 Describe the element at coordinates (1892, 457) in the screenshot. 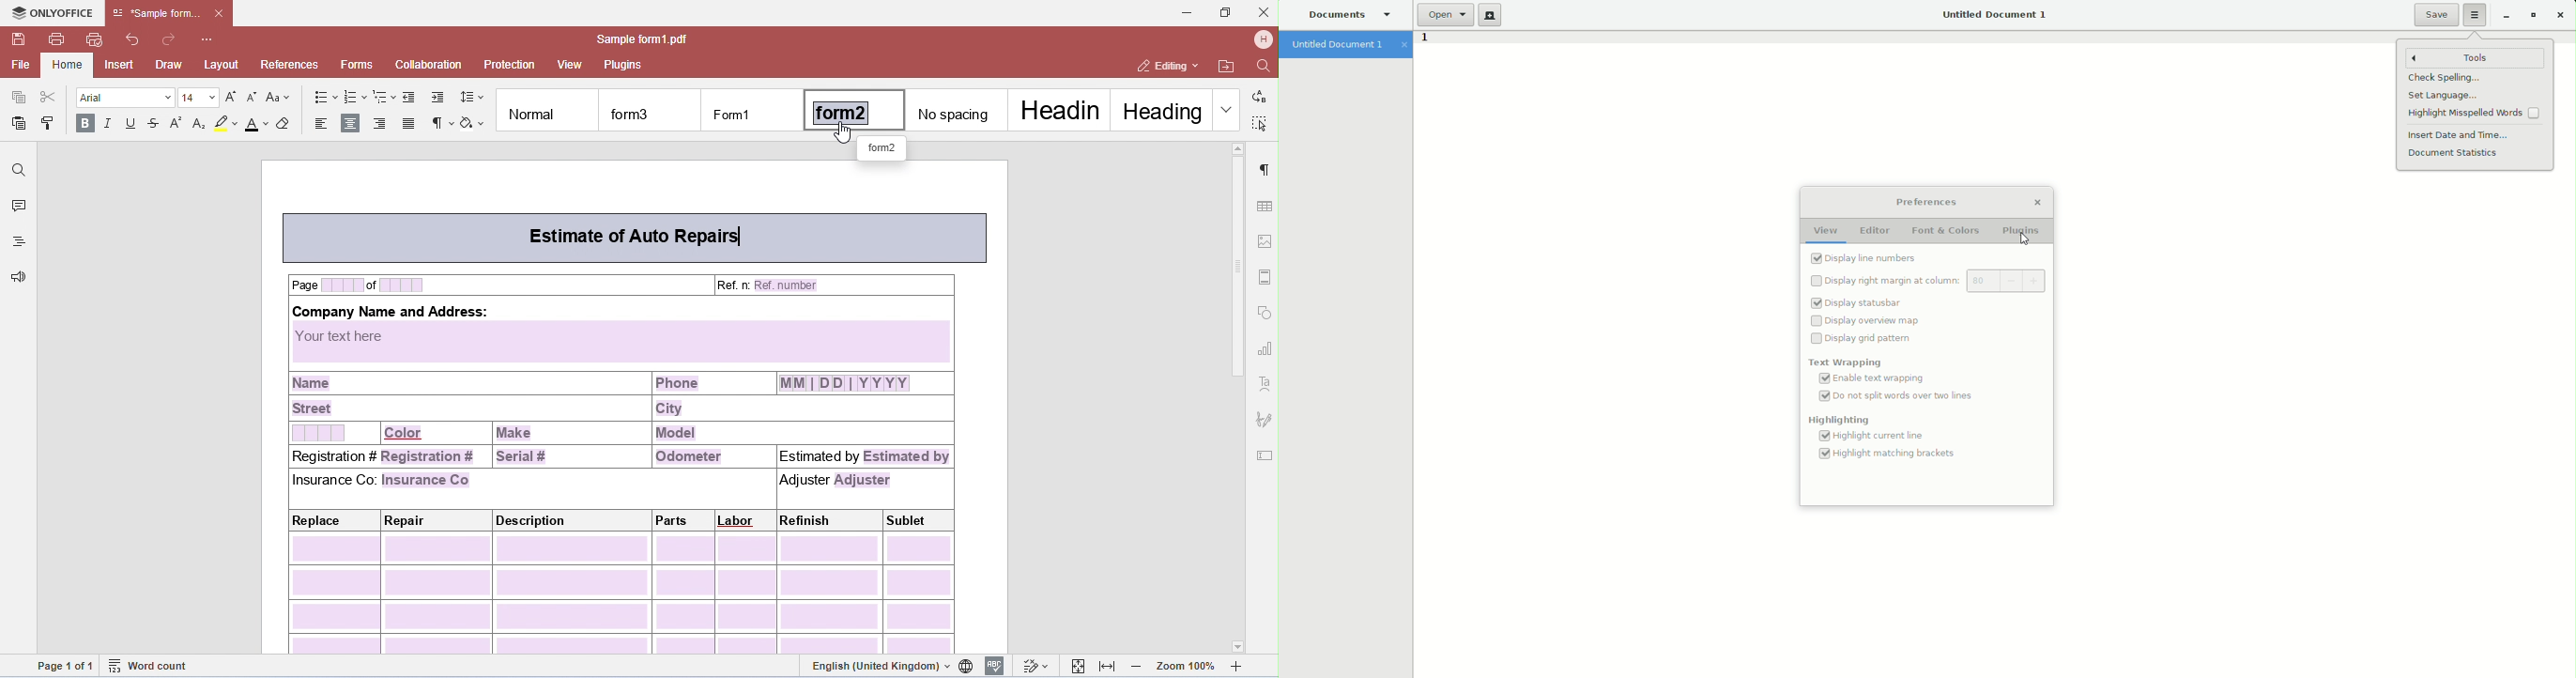

I see `highlight matching brackets` at that location.